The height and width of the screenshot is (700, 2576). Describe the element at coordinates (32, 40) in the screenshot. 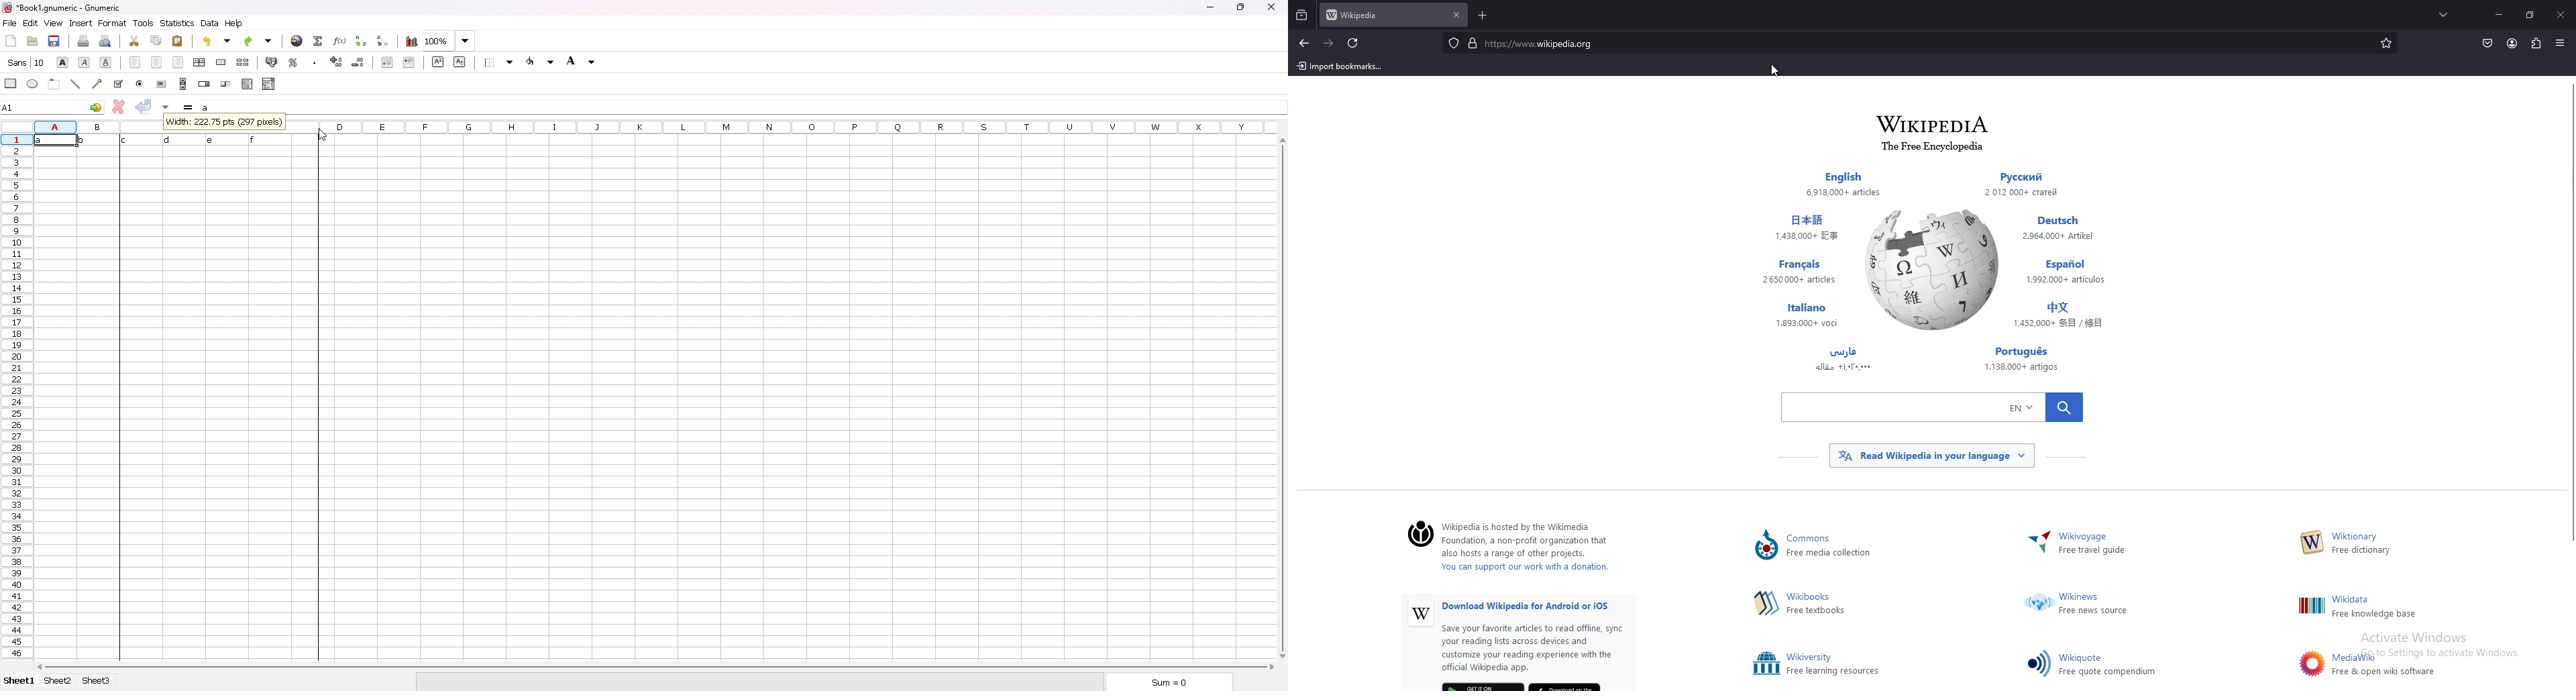

I see `open` at that location.